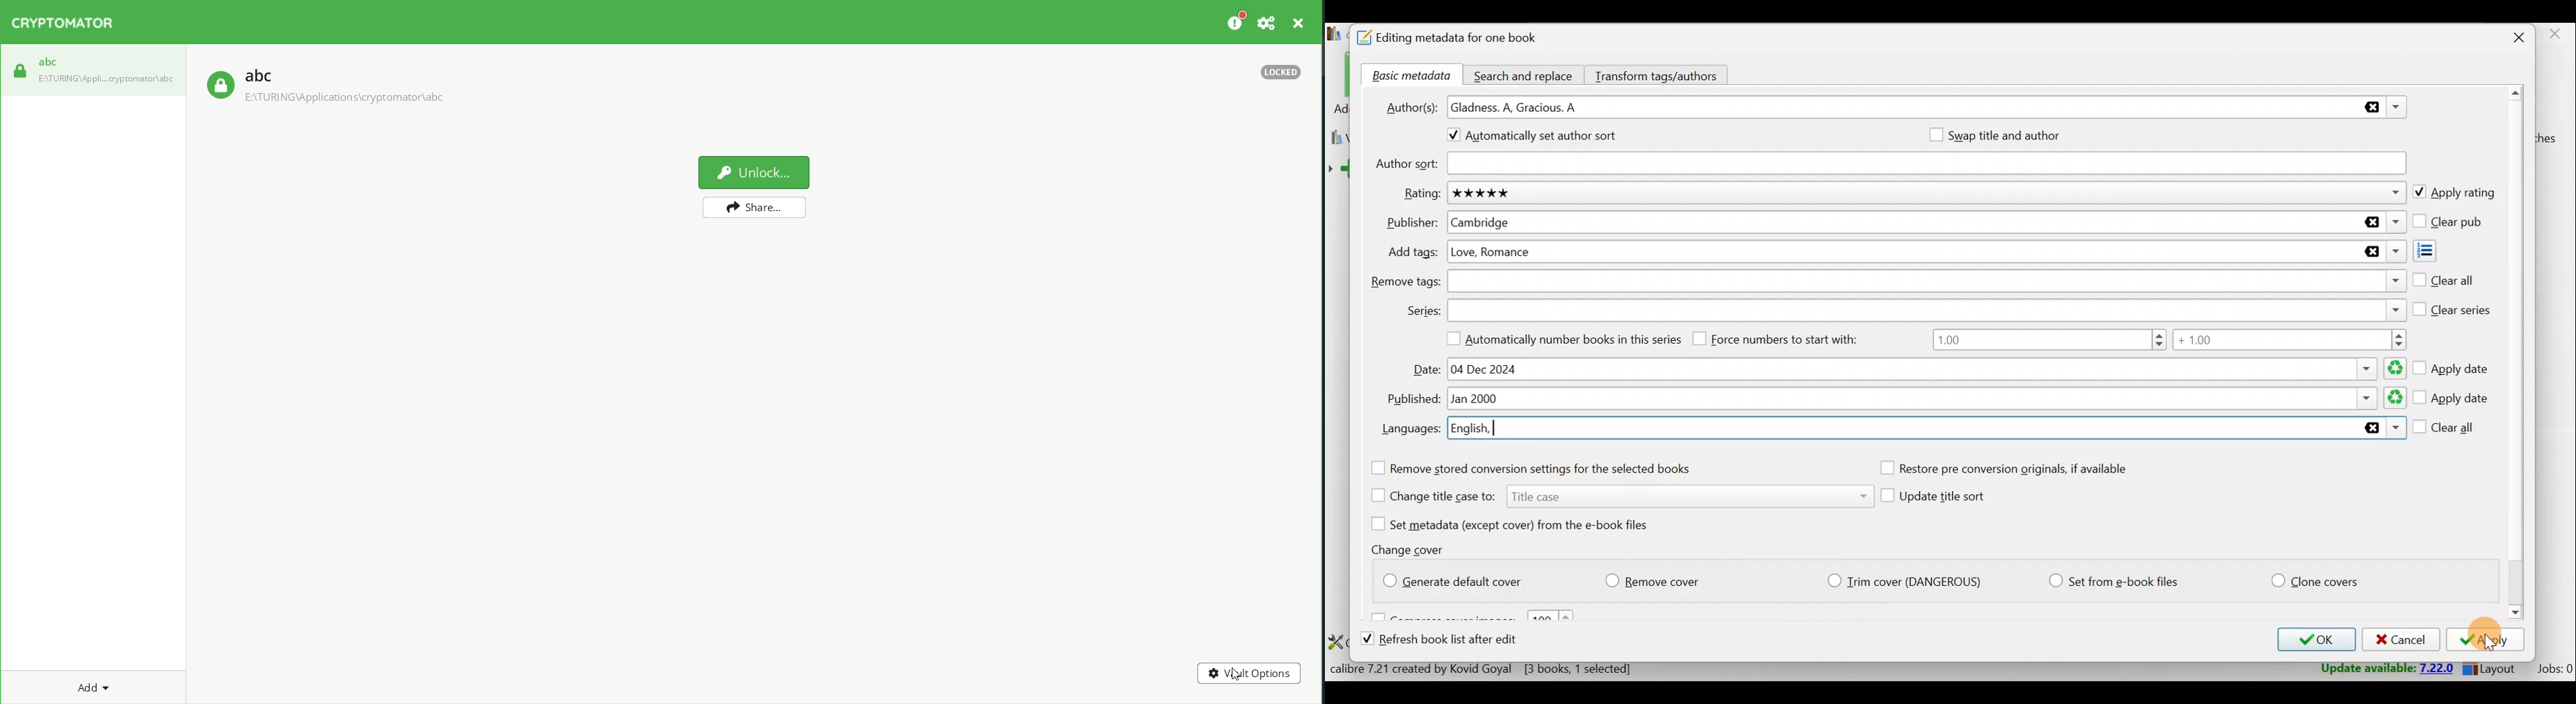  I want to click on OK, so click(2313, 639).